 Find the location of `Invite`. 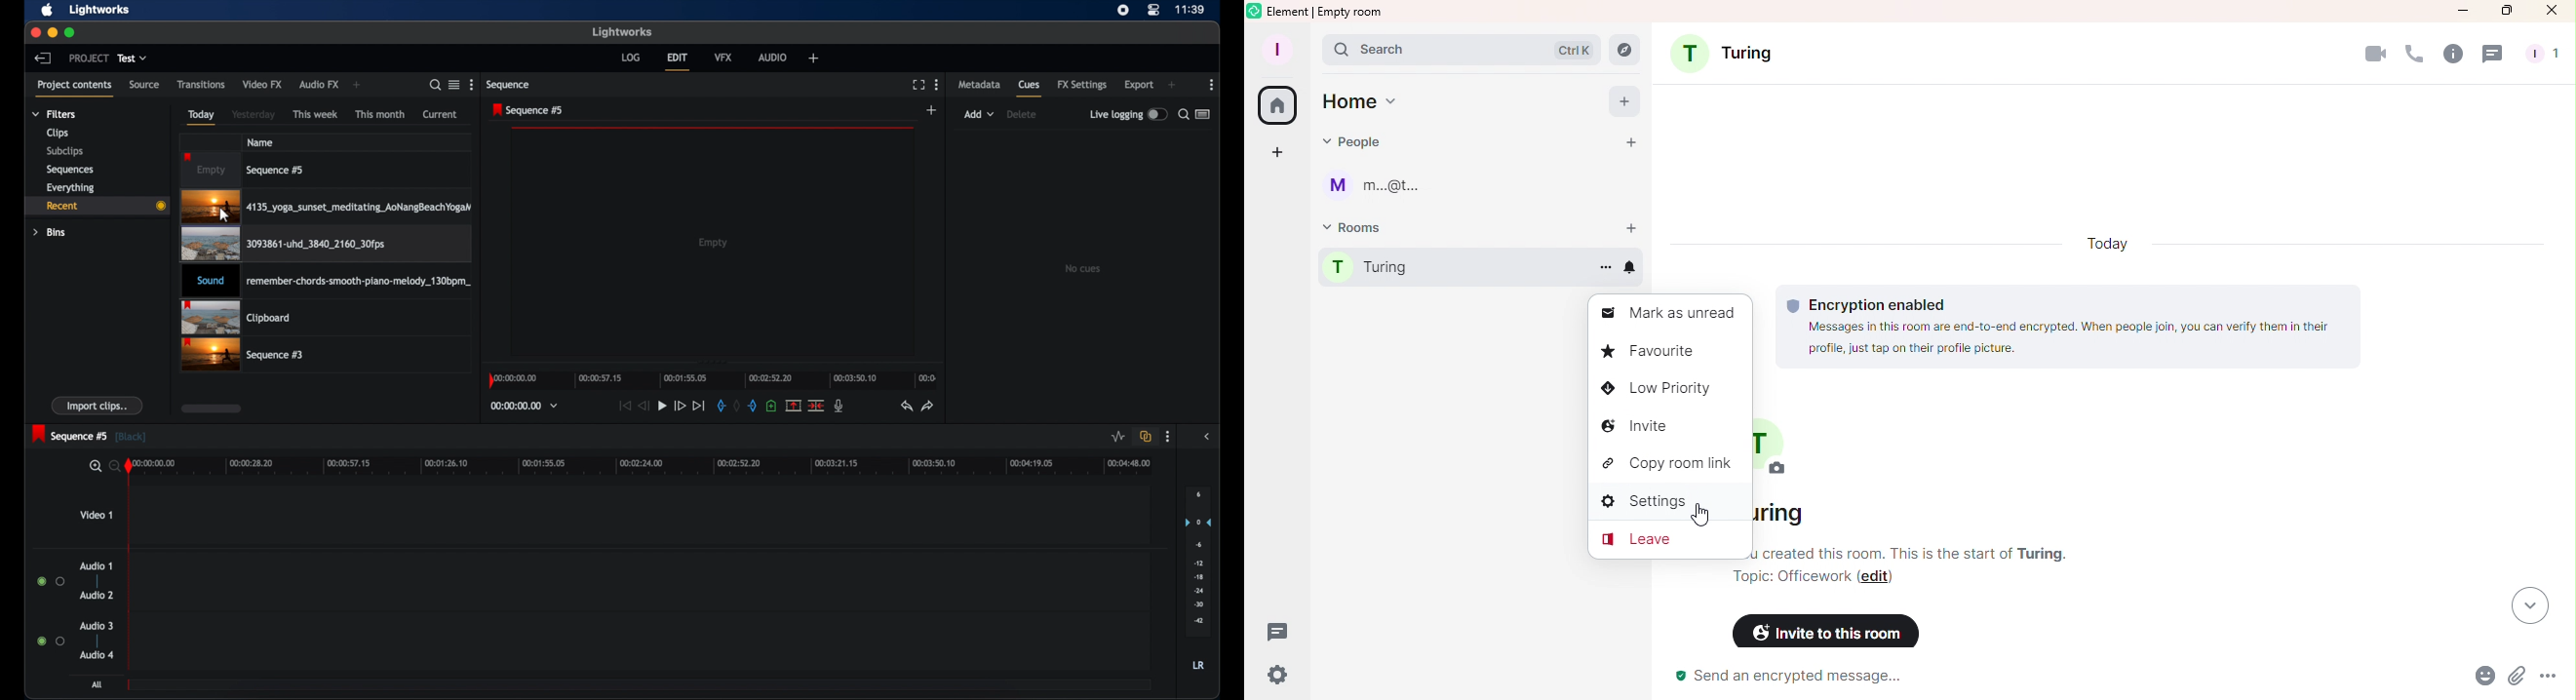

Invite is located at coordinates (1644, 426).